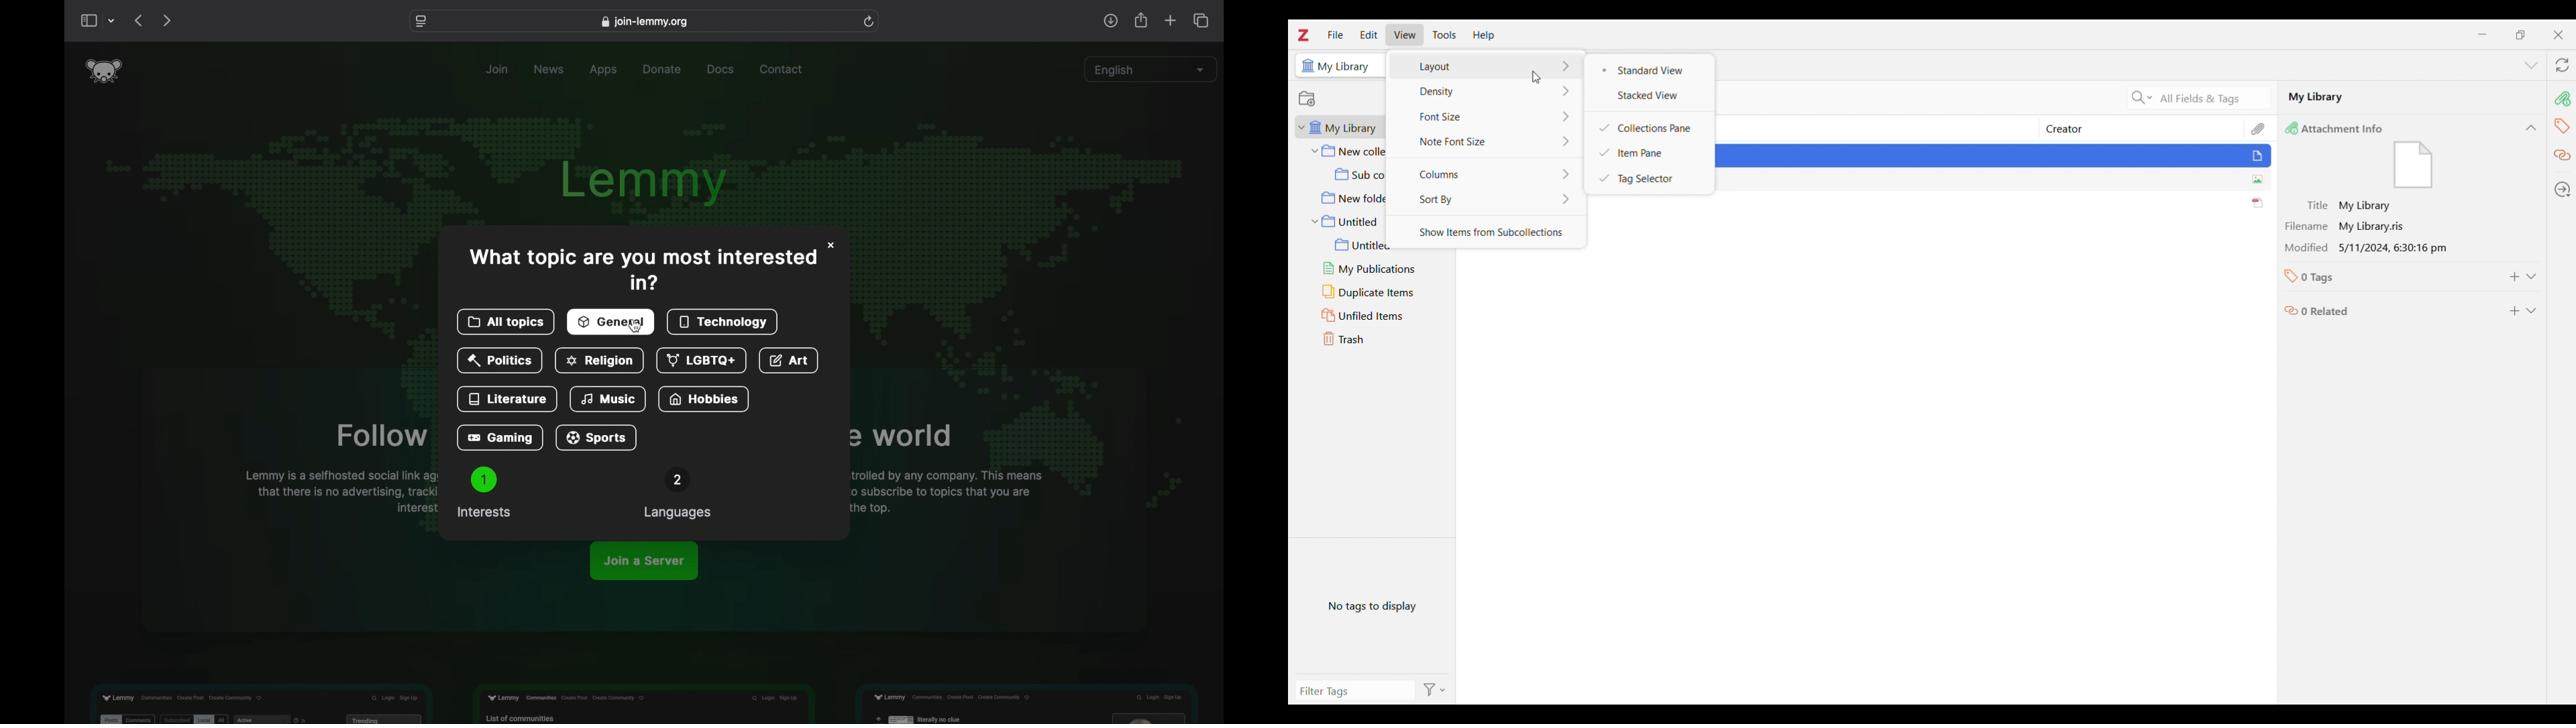 The height and width of the screenshot is (728, 2576). What do you see at coordinates (1150, 70) in the screenshot?
I see `english` at bounding box center [1150, 70].